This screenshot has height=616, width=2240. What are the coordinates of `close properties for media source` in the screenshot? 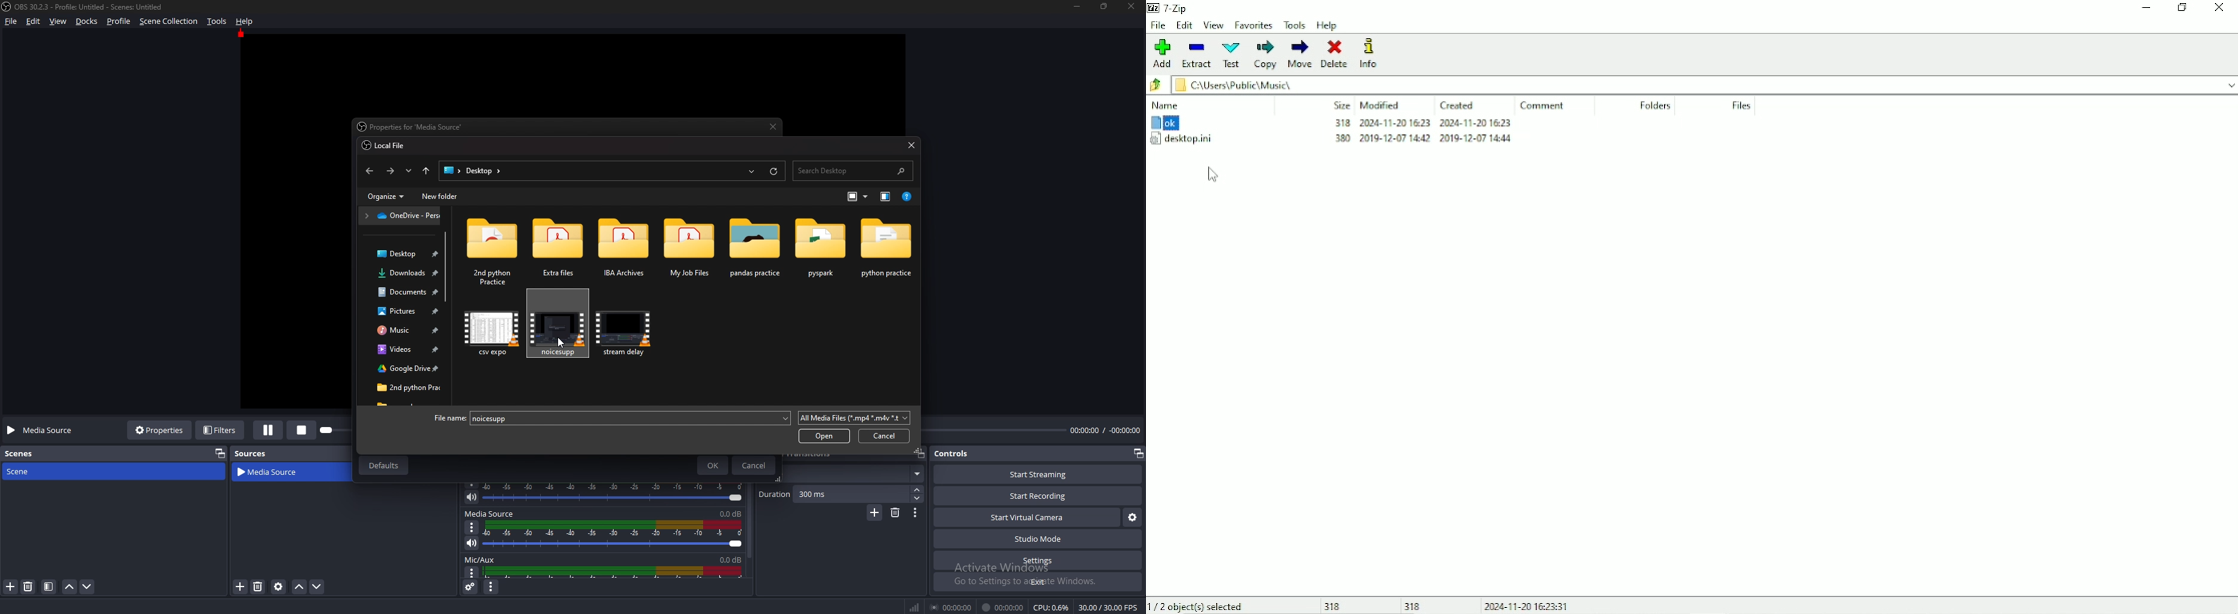 It's located at (775, 127).